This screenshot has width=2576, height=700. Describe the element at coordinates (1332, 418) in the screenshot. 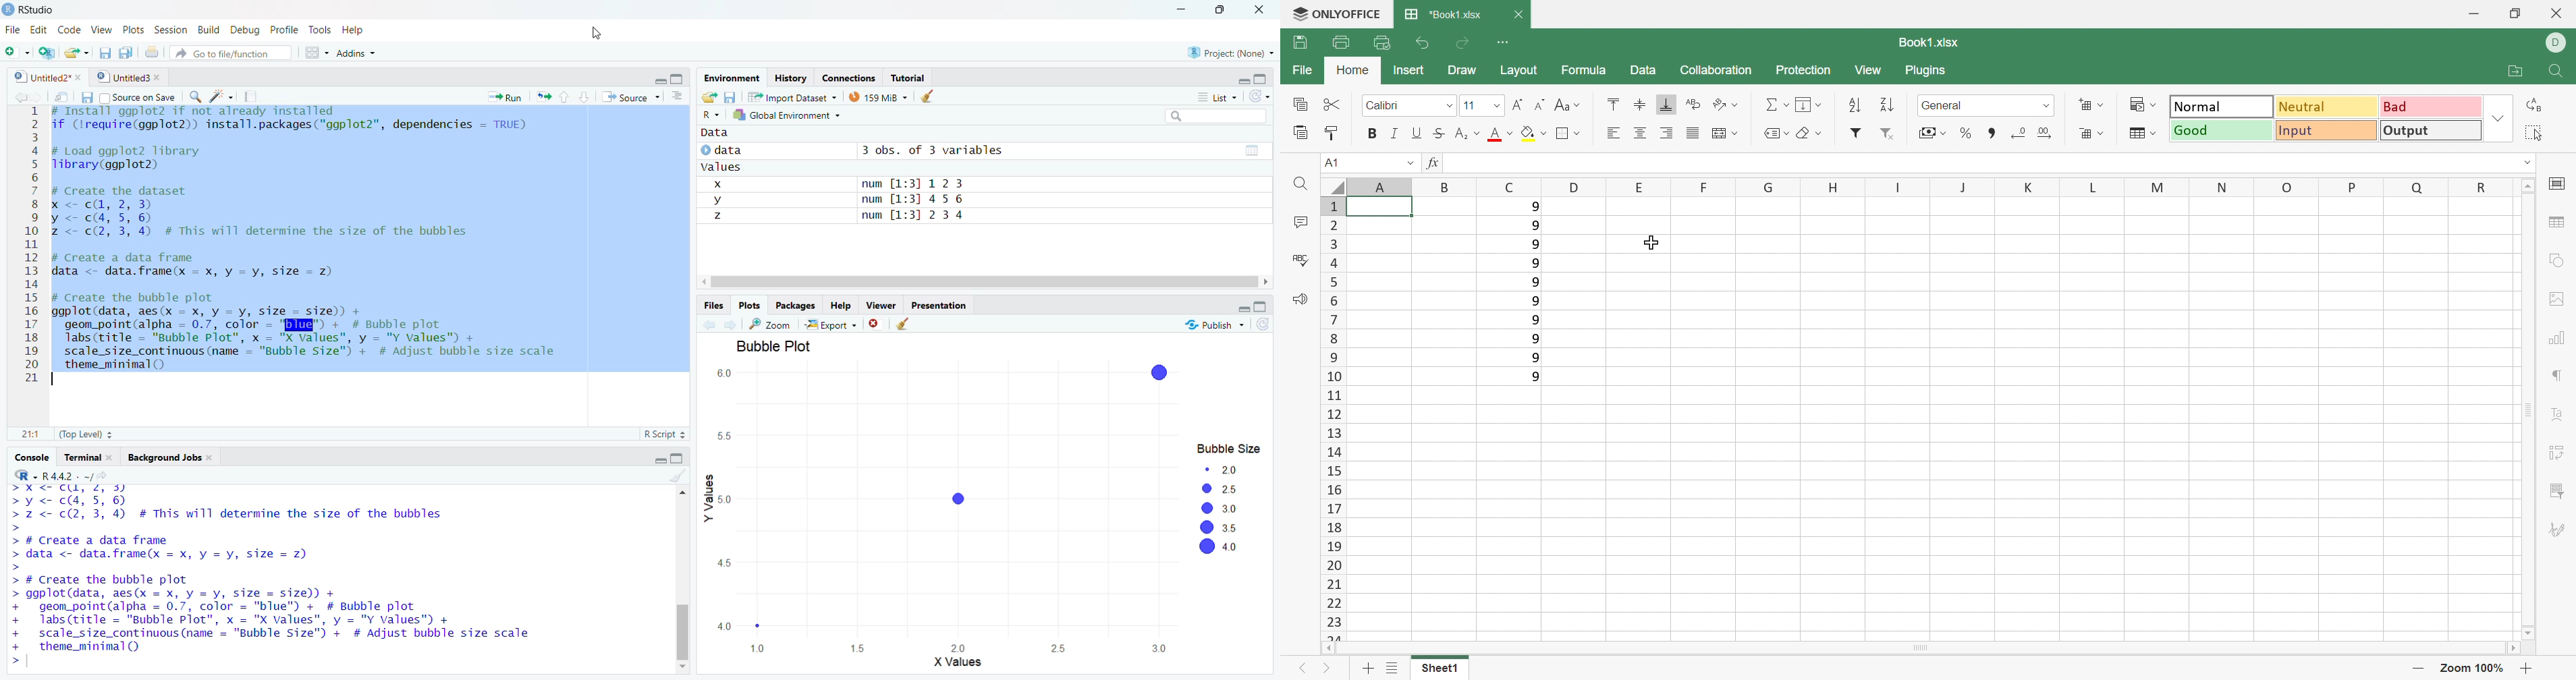

I see `Row numbers` at that location.